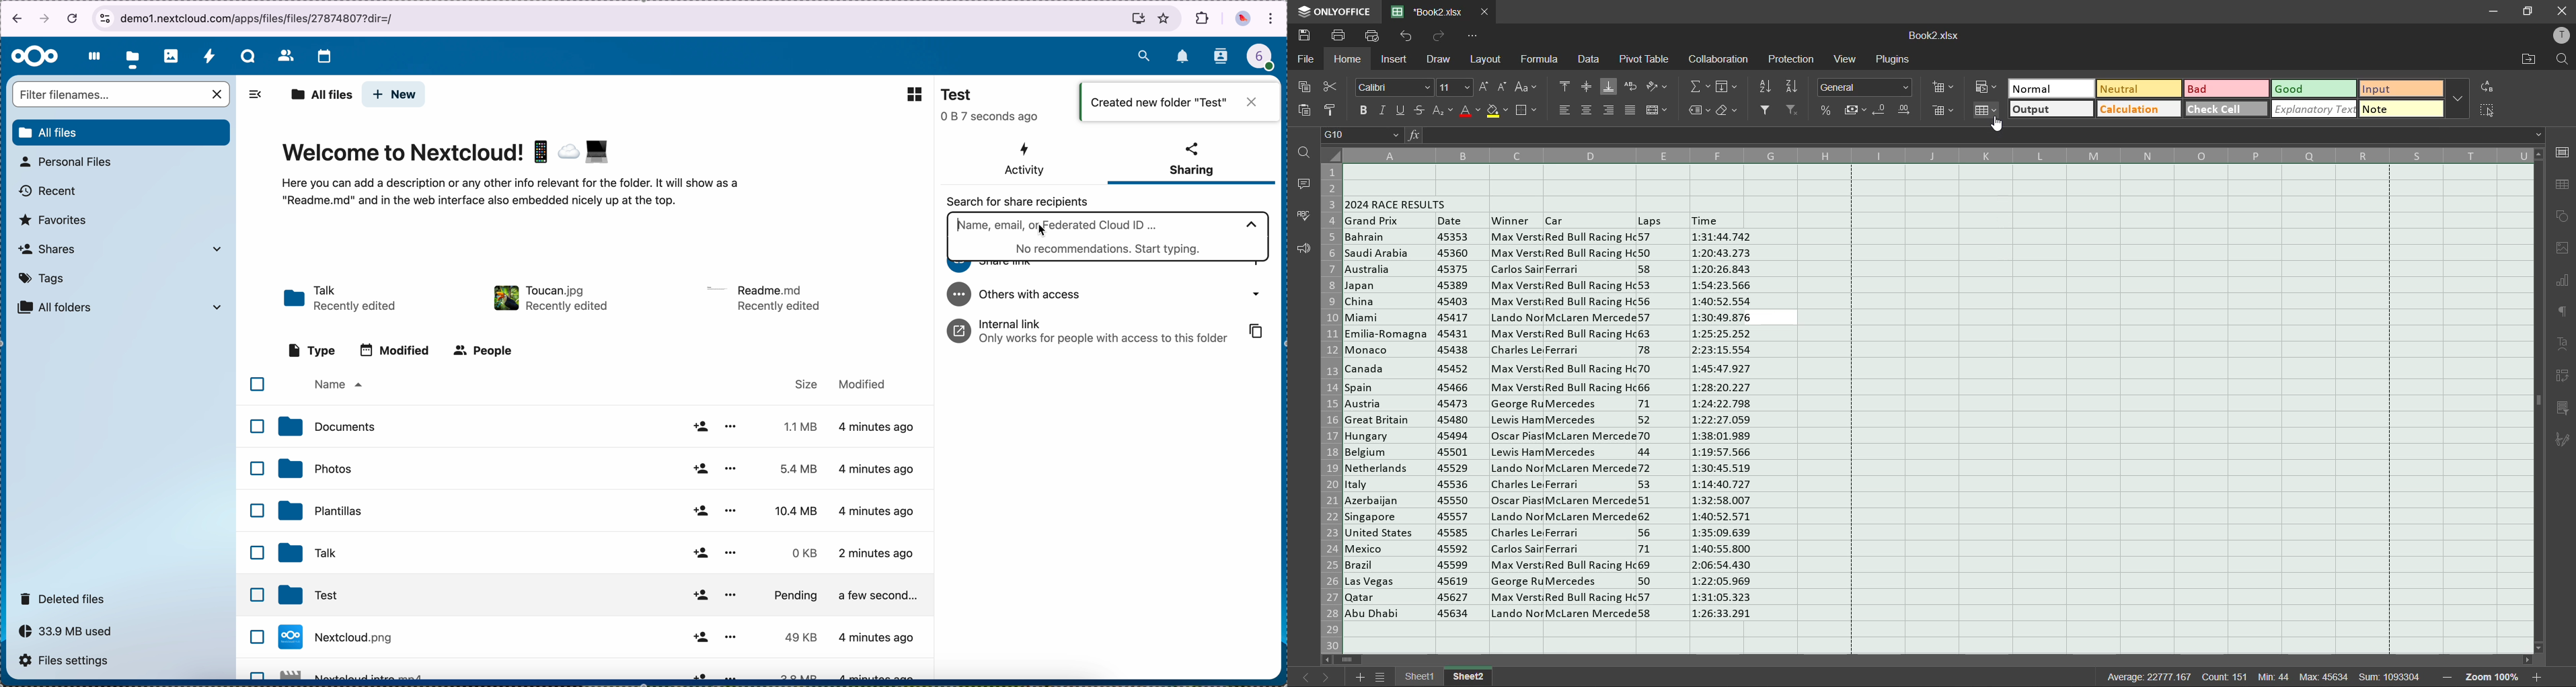  What do you see at coordinates (1203, 18) in the screenshot?
I see `extensions` at bounding box center [1203, 18].